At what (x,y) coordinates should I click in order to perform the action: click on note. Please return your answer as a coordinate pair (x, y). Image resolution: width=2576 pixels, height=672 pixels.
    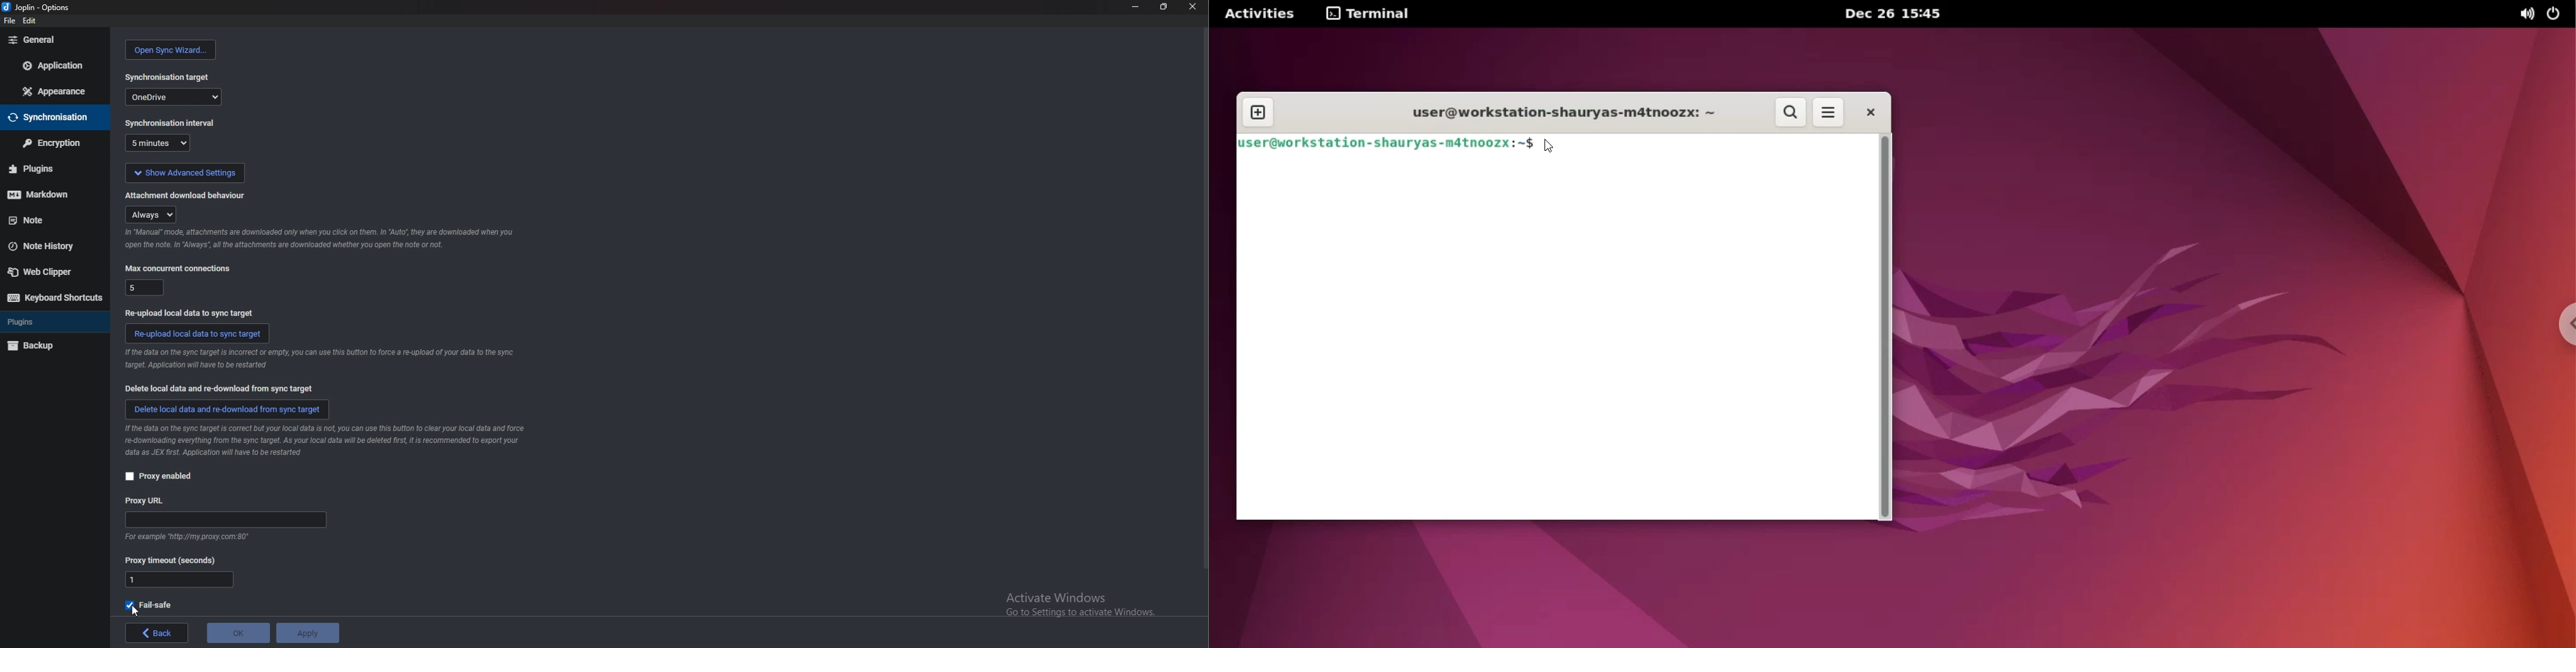
    Looking at the image, I should click on (48, 220).